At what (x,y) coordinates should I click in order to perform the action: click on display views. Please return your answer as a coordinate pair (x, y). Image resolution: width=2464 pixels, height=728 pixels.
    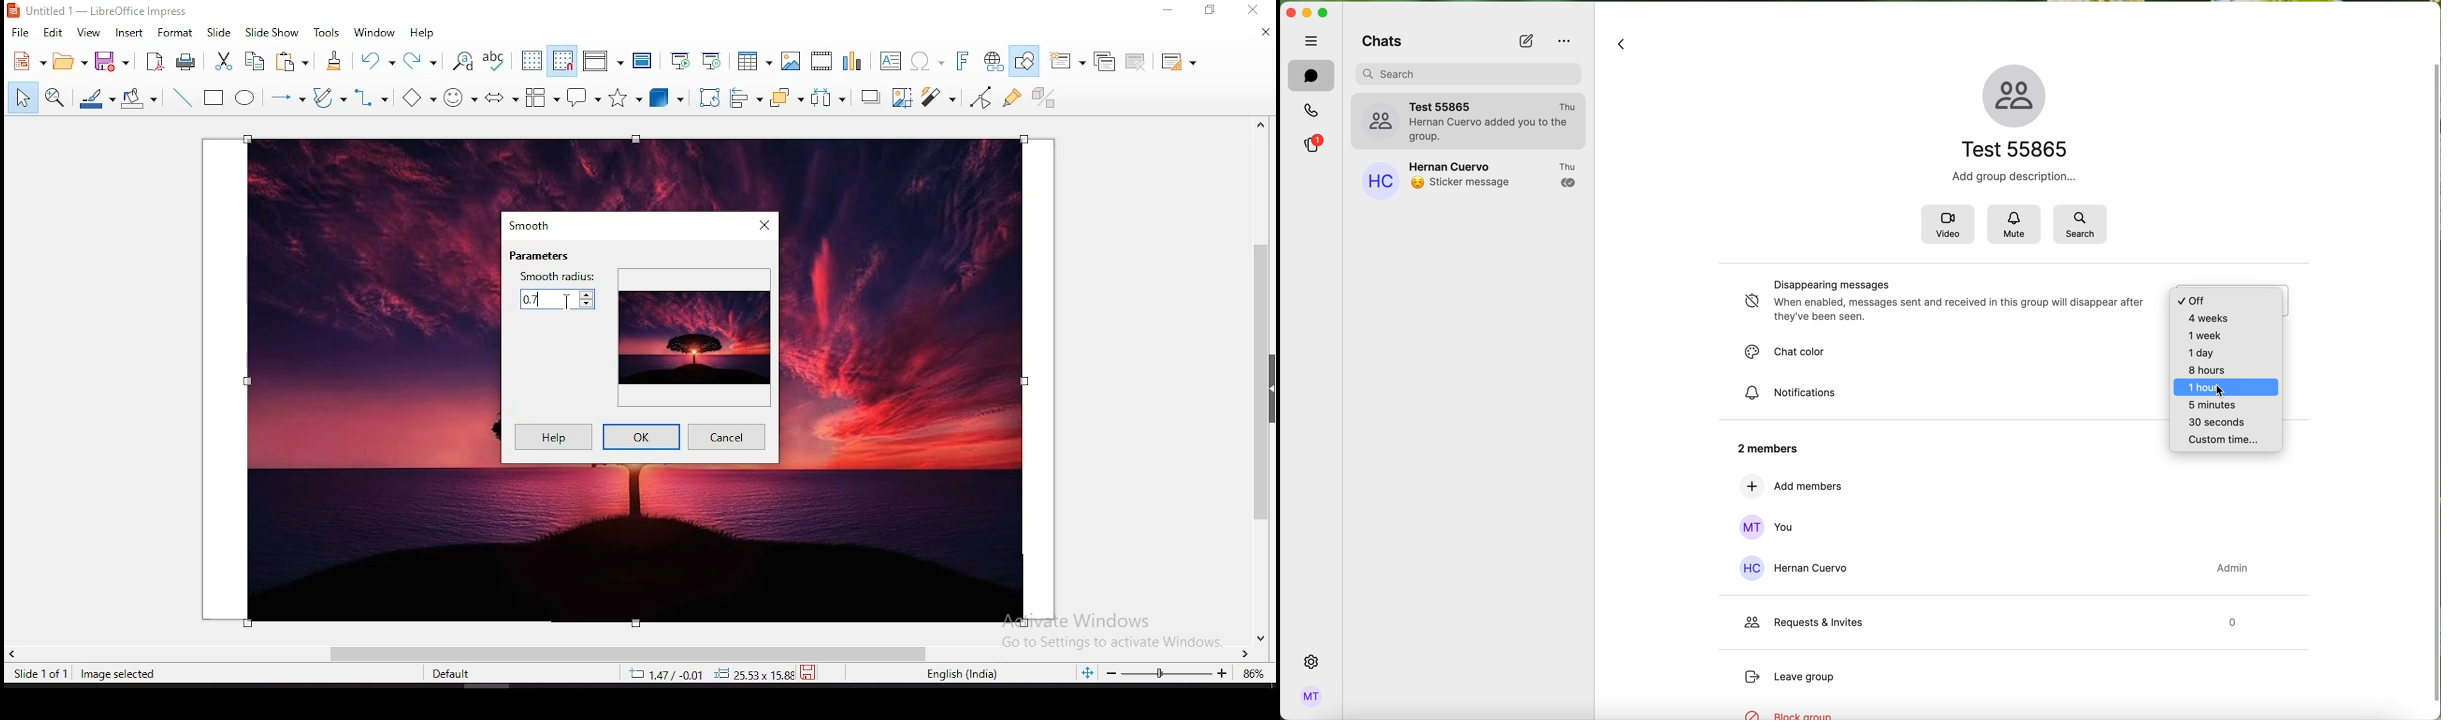
    Looking at the image, I should click on (604, 62).